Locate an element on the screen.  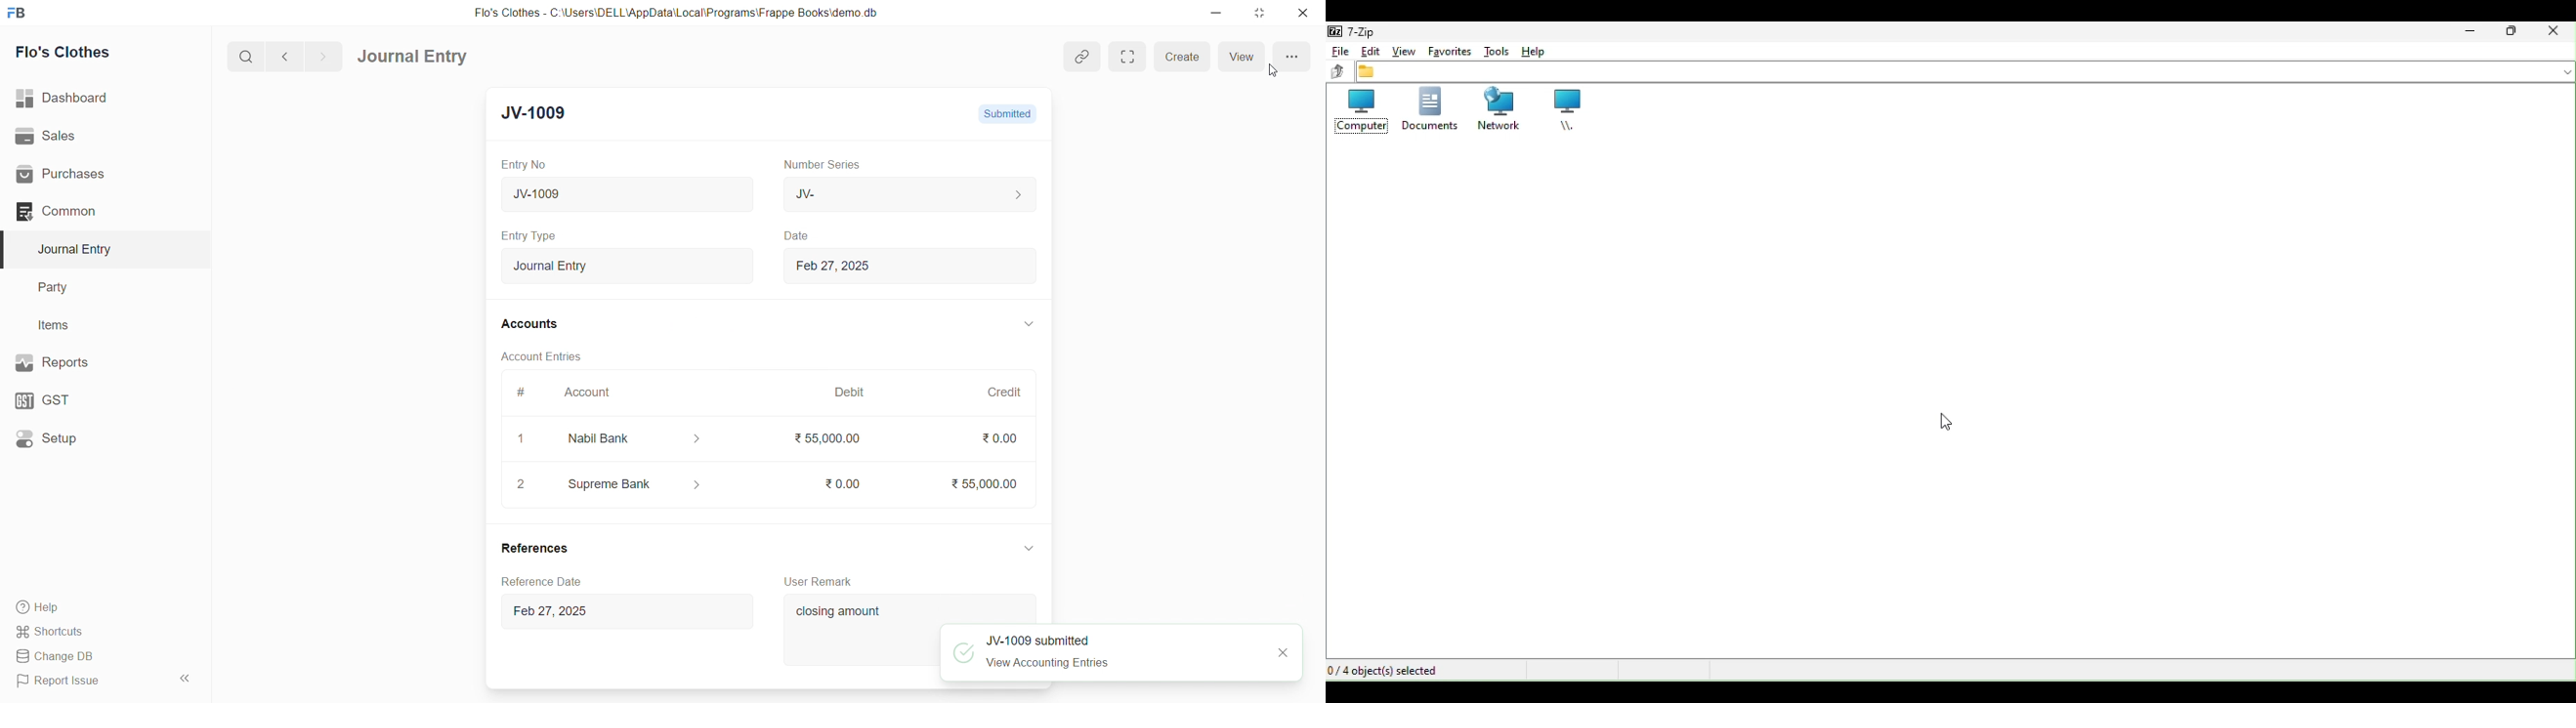
link is located at coordinates (1085, 57).